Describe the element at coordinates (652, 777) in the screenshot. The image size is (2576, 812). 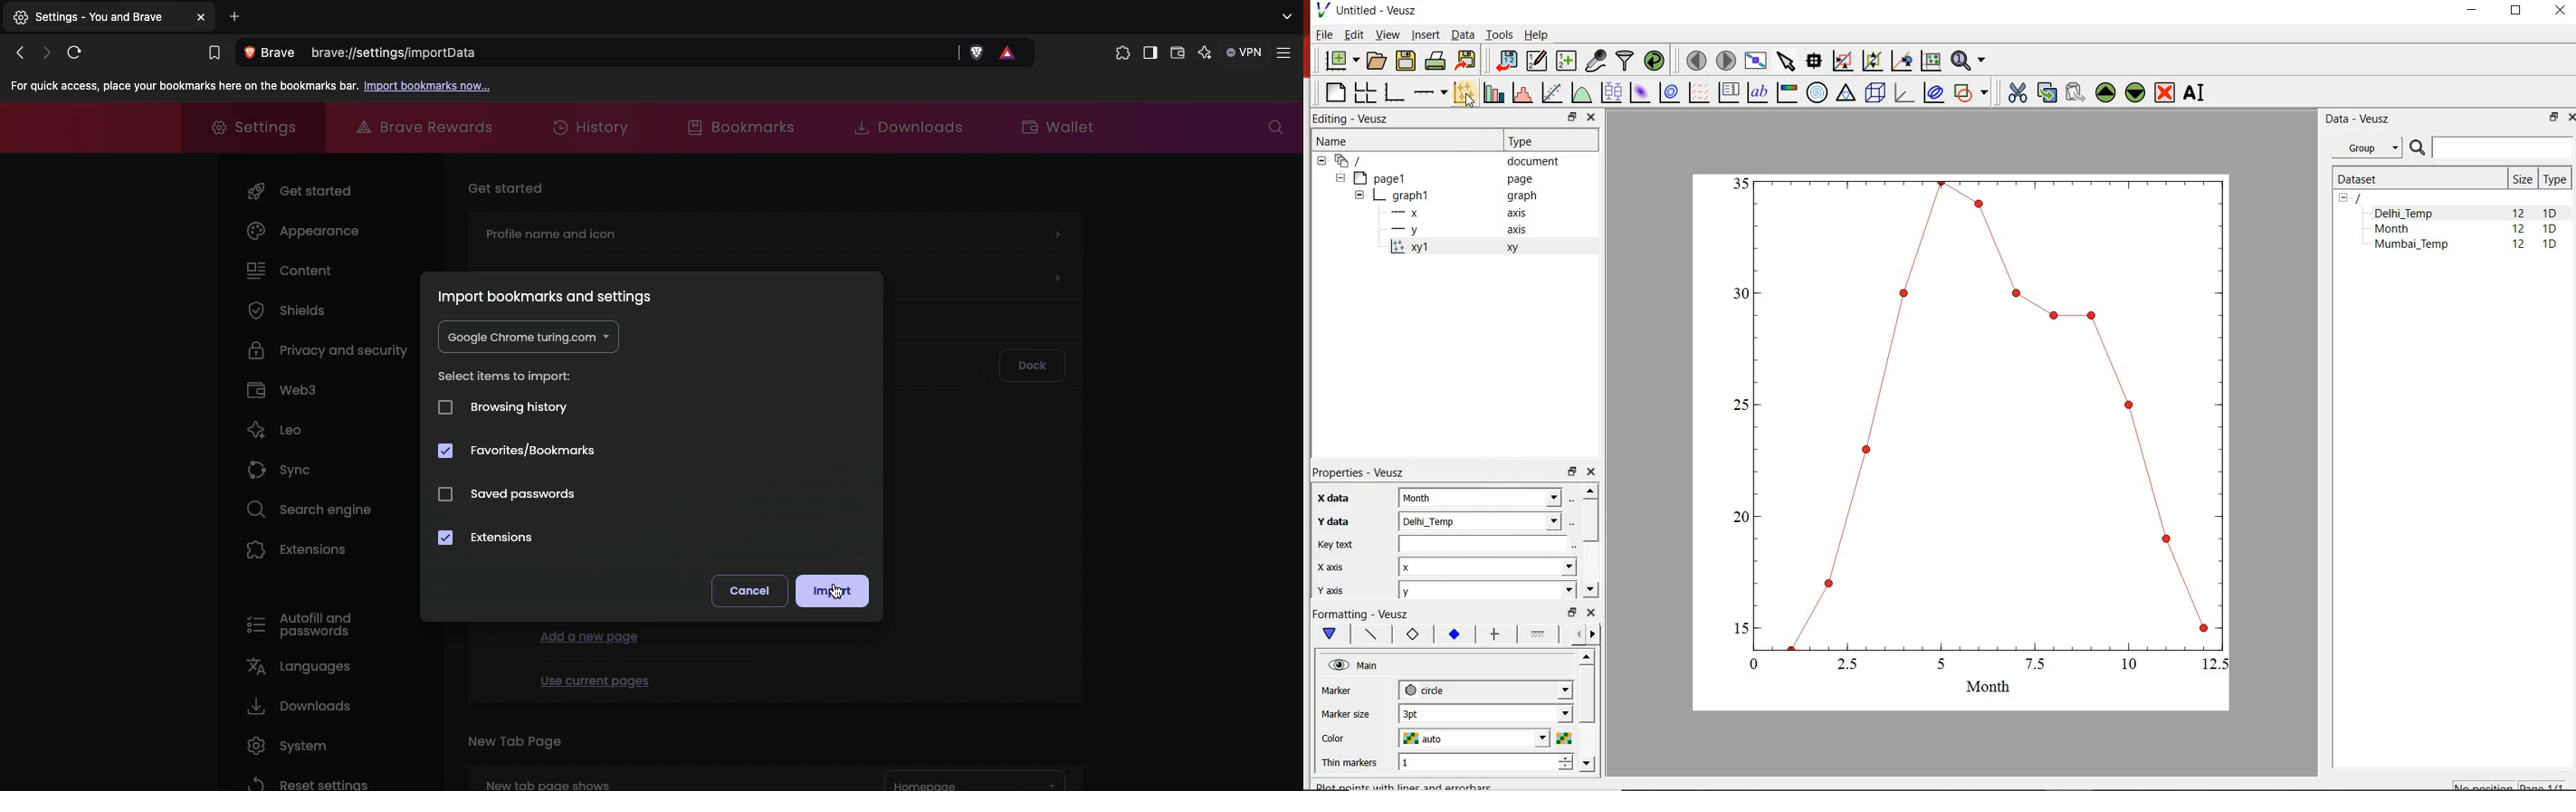
I see `New tab page shows` at that location.